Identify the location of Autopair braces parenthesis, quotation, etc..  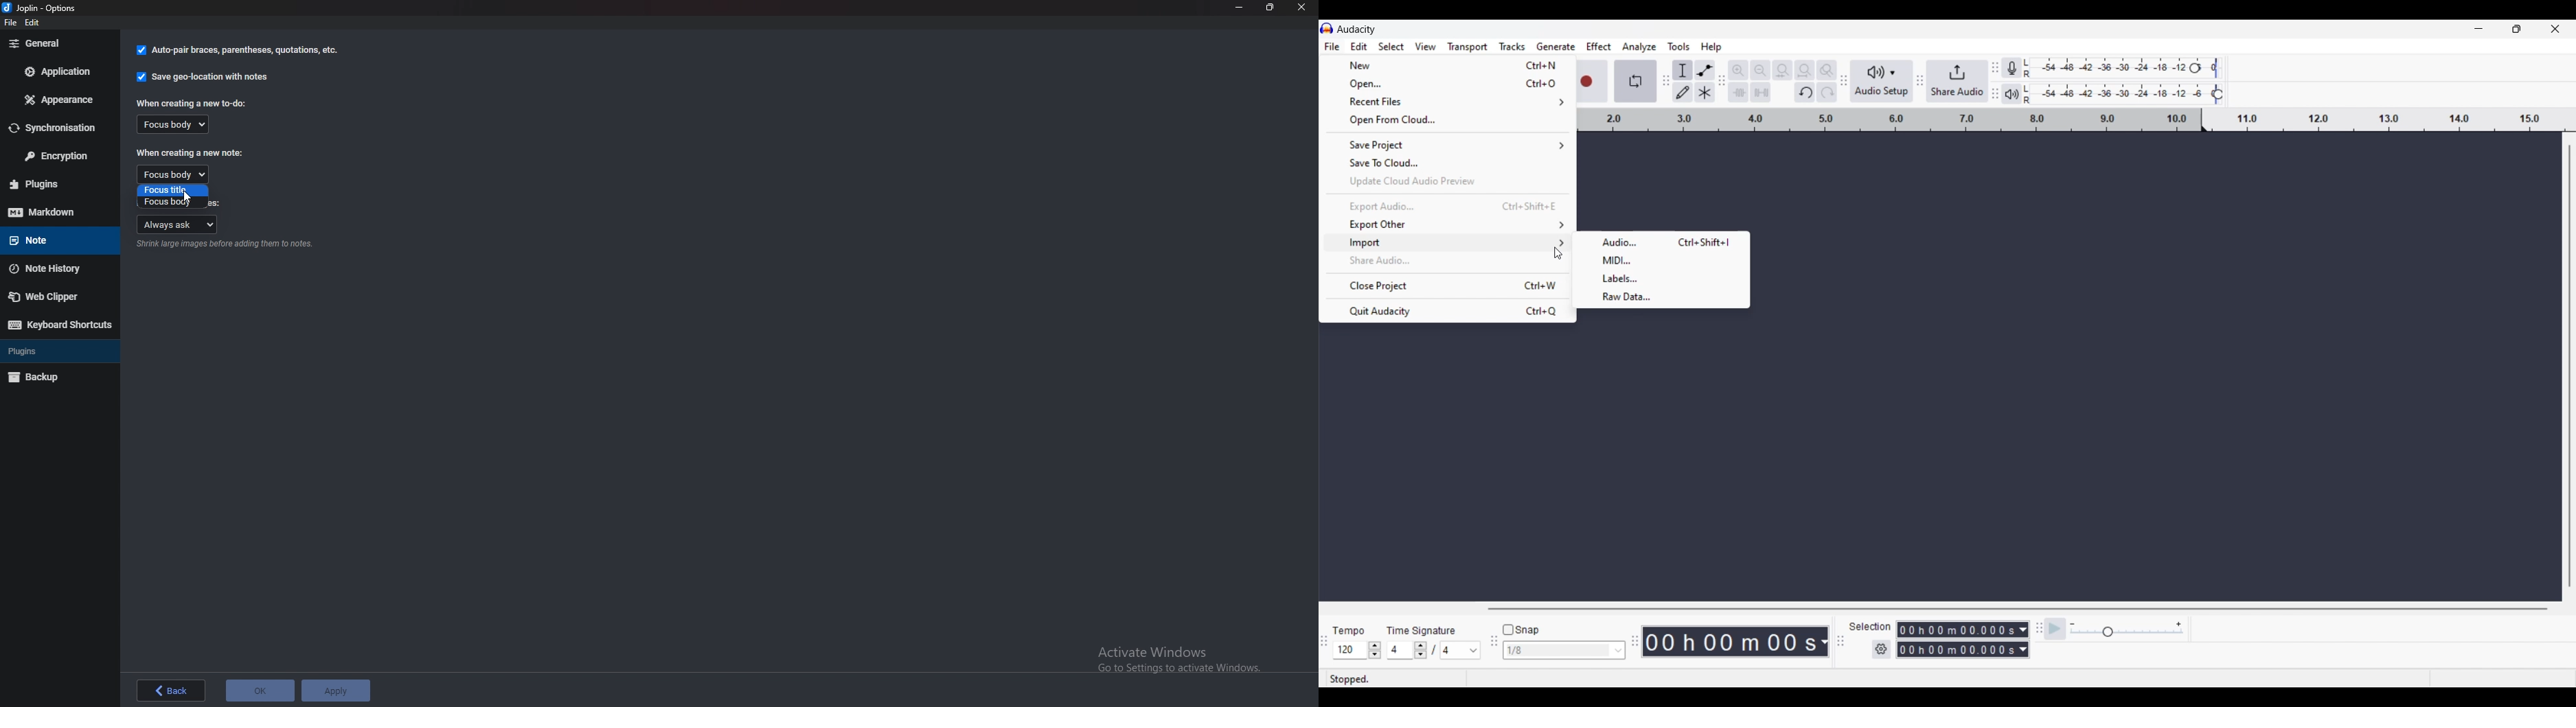
(238, 50).